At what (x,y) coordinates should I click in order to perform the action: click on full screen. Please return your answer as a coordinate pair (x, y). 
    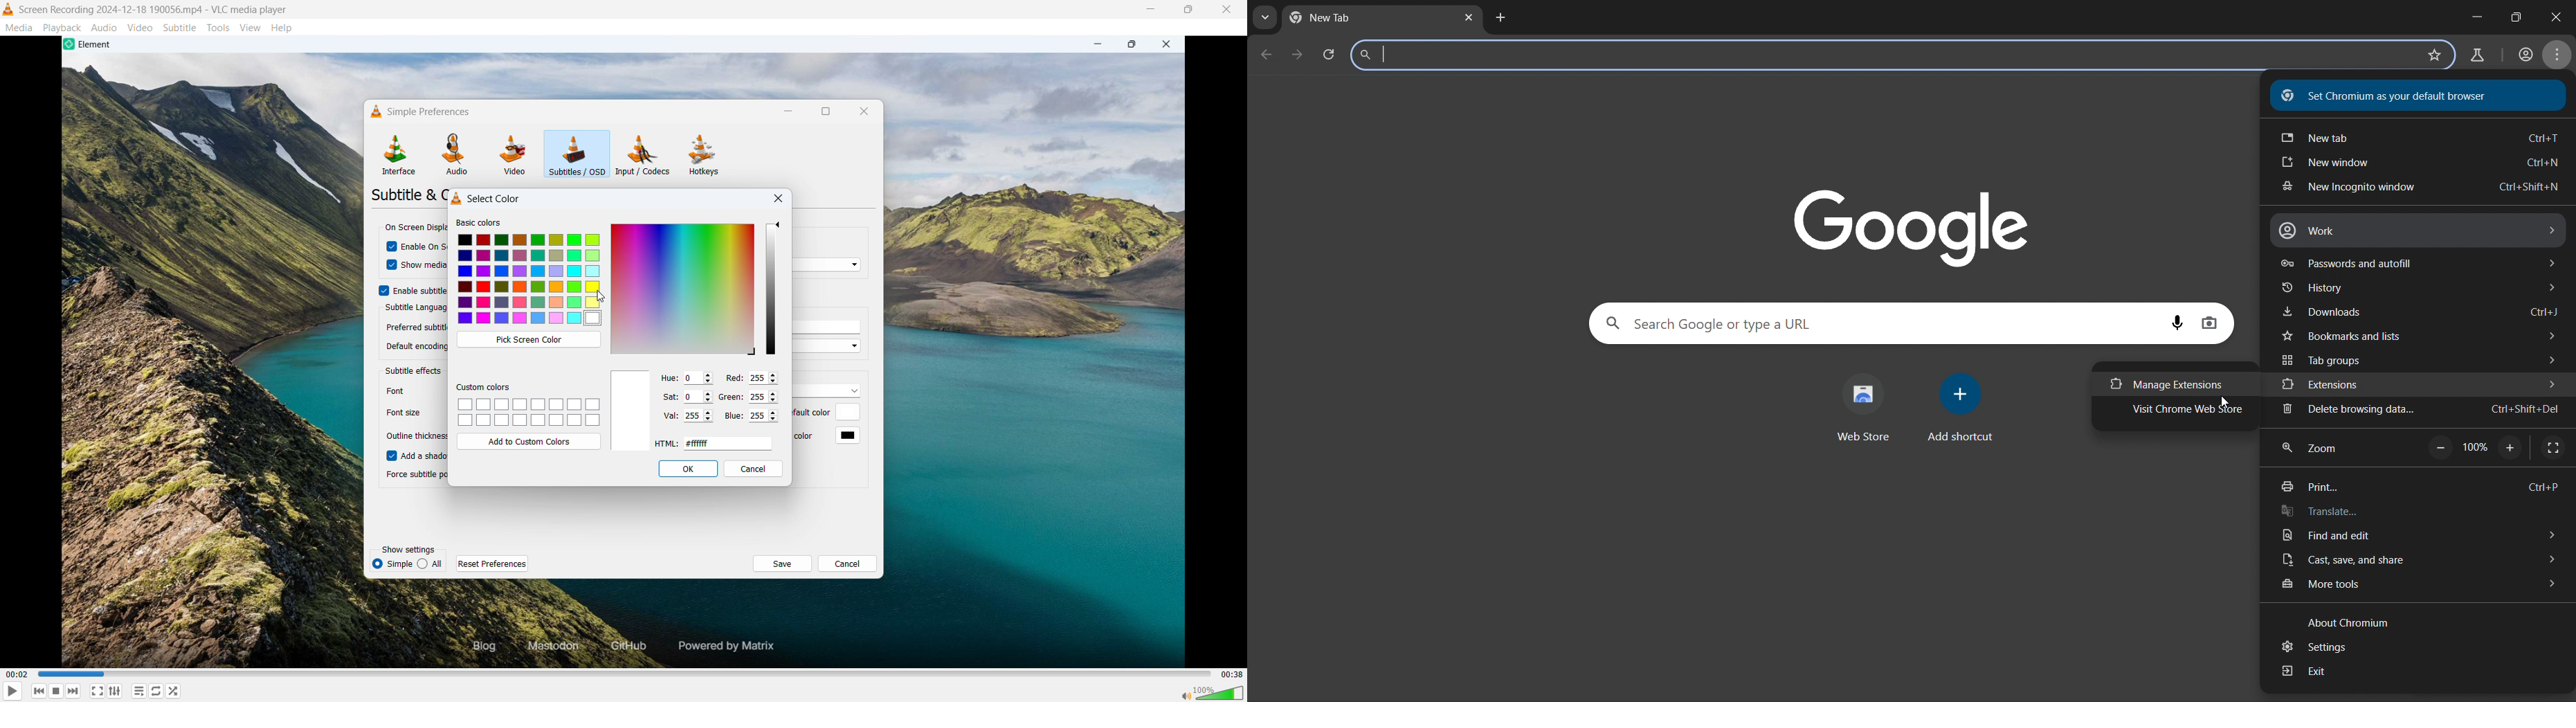
    Looking at the image, I should click on (2549, 447).